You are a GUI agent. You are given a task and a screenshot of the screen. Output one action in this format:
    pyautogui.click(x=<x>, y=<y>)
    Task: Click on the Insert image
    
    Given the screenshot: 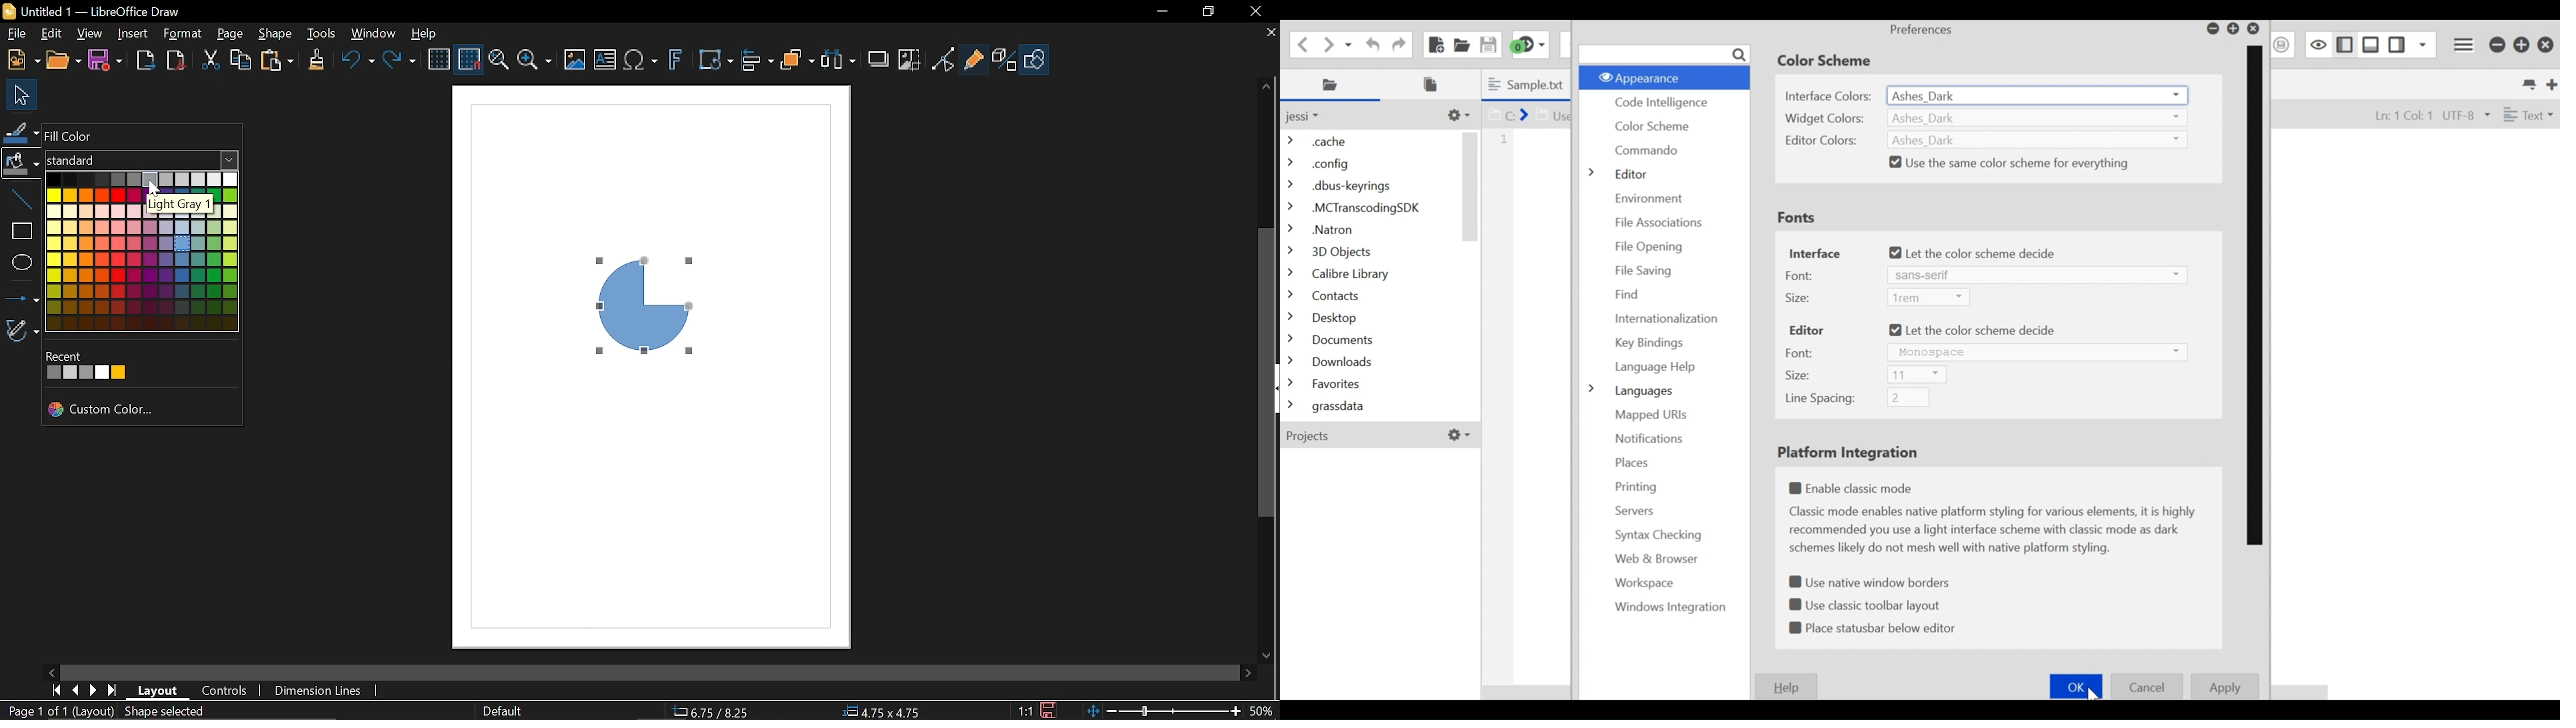 What is the action you would take?
    pyautogui.click(x=575, y=59)
    